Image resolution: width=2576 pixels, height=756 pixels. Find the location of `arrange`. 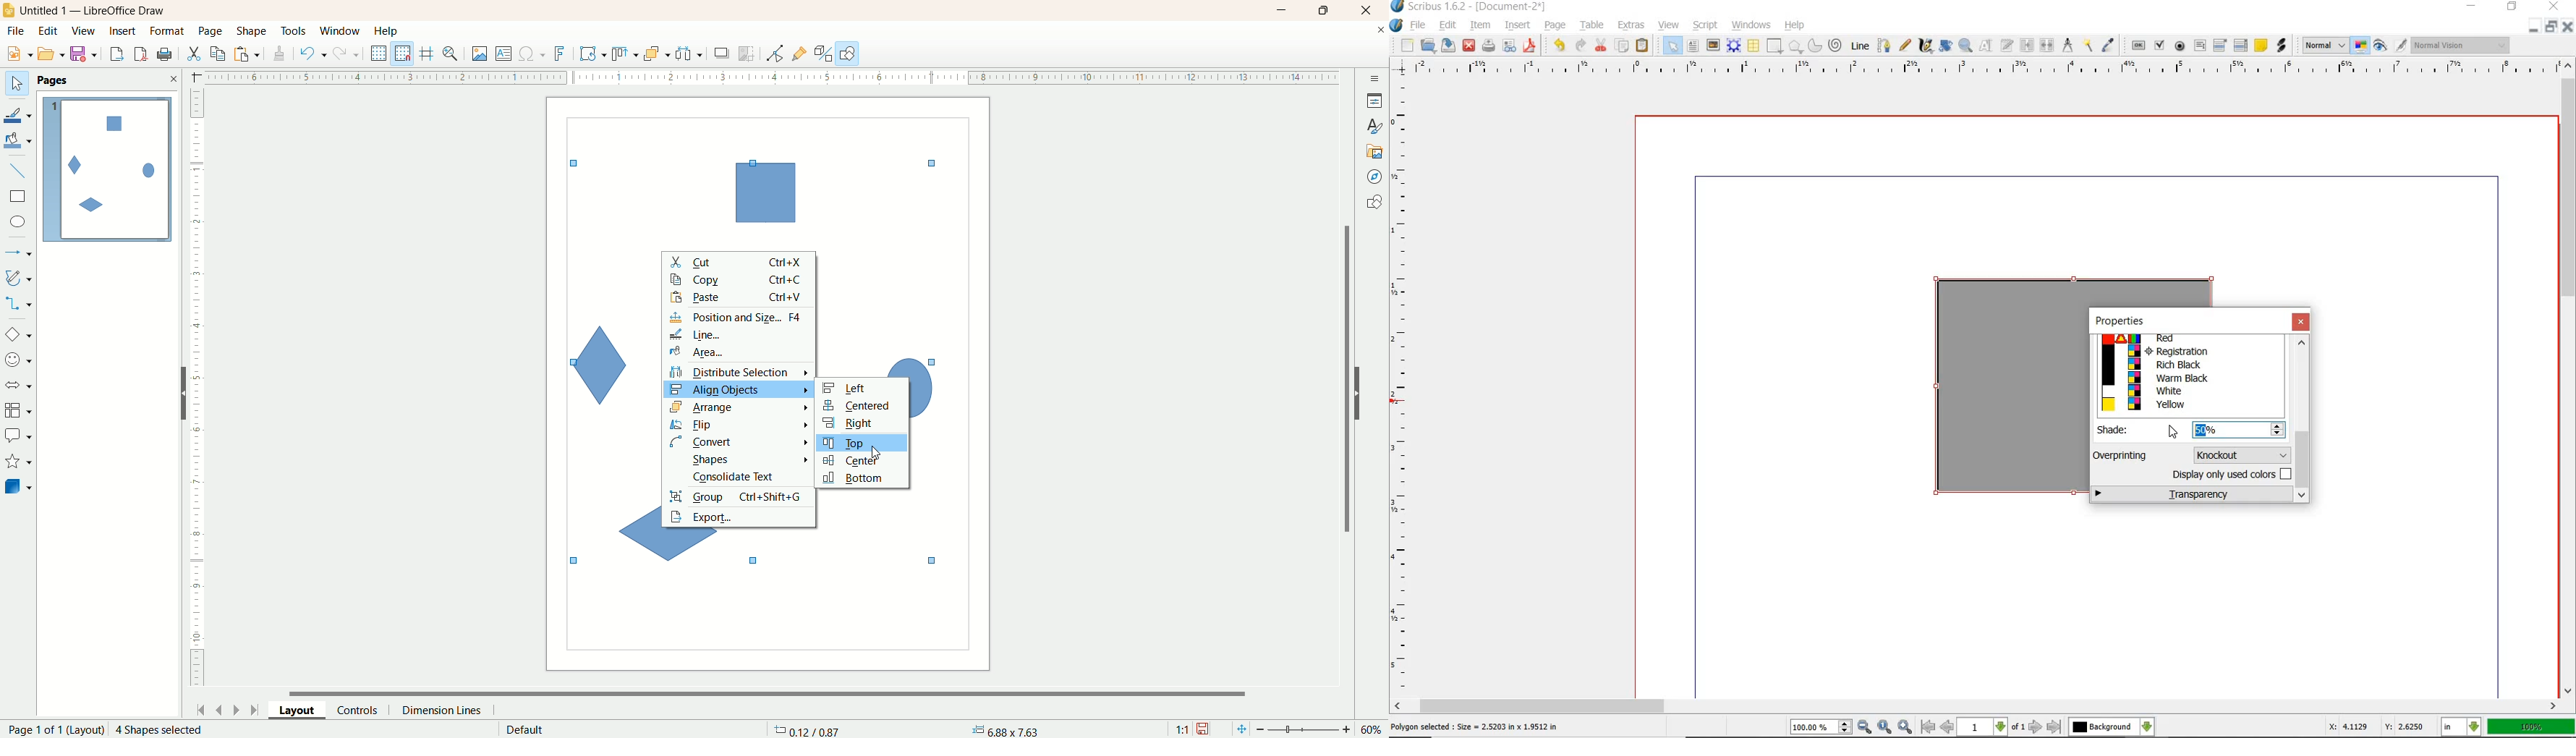

arrange is located at coordinates (658, 53).